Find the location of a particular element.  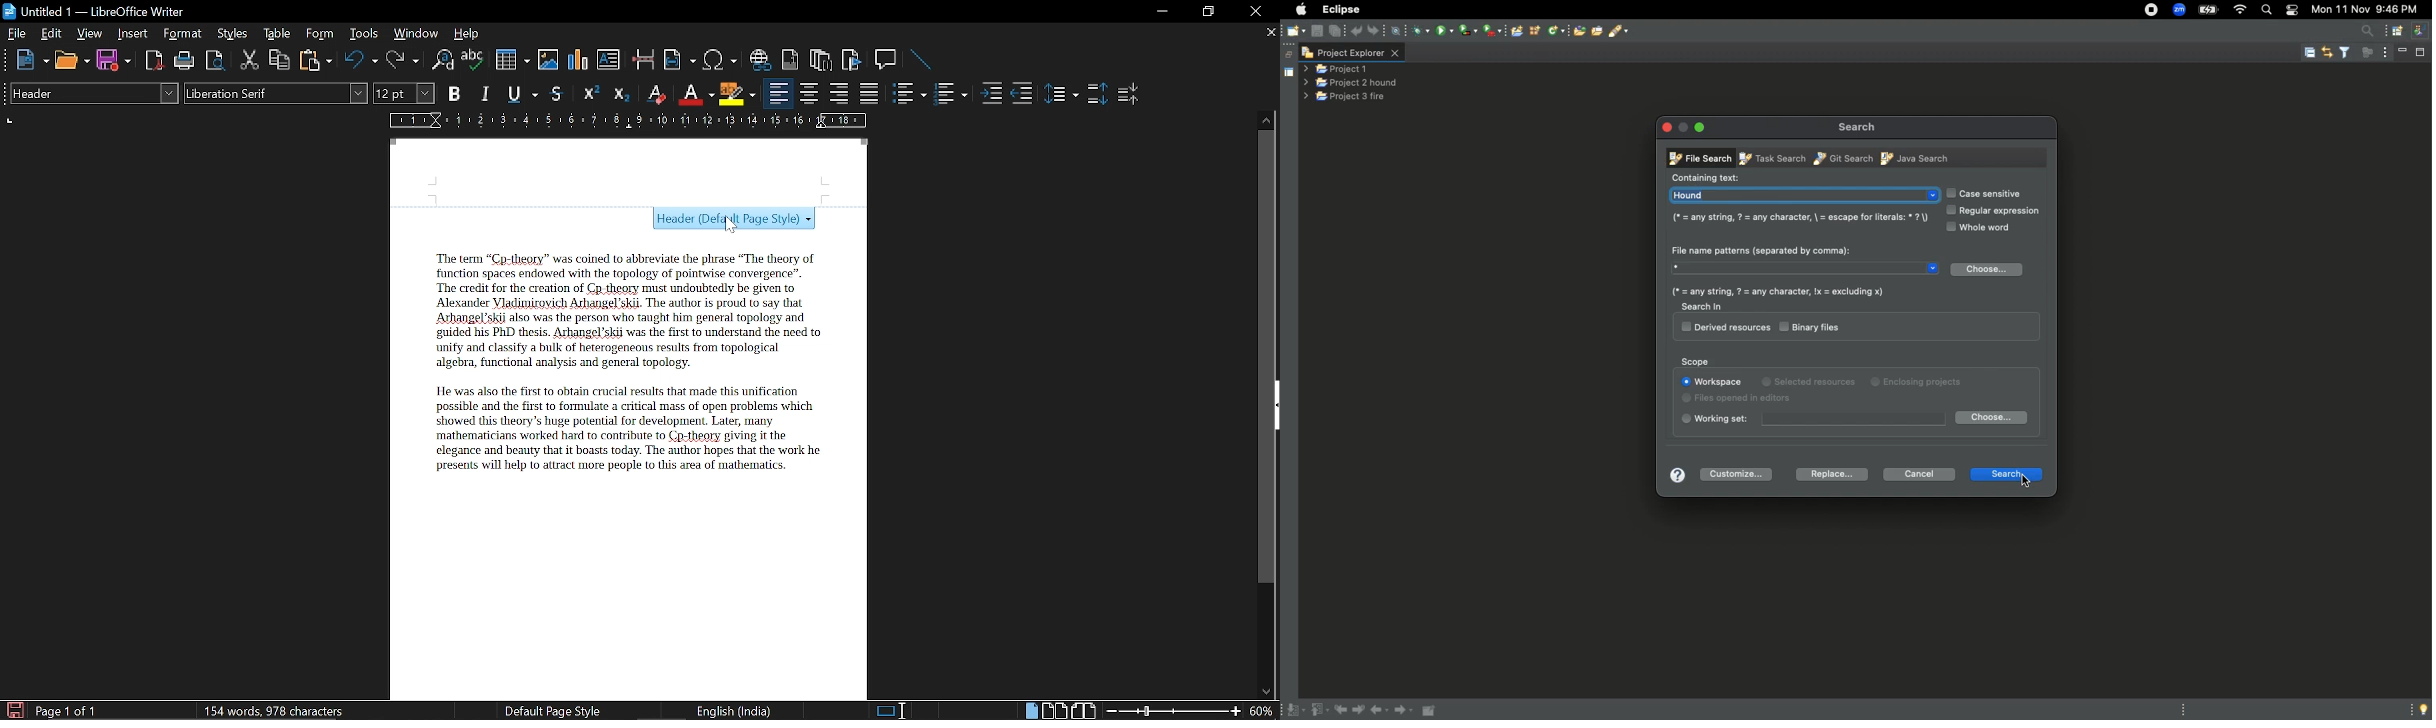

Cut is located at coordinates (250, 60).